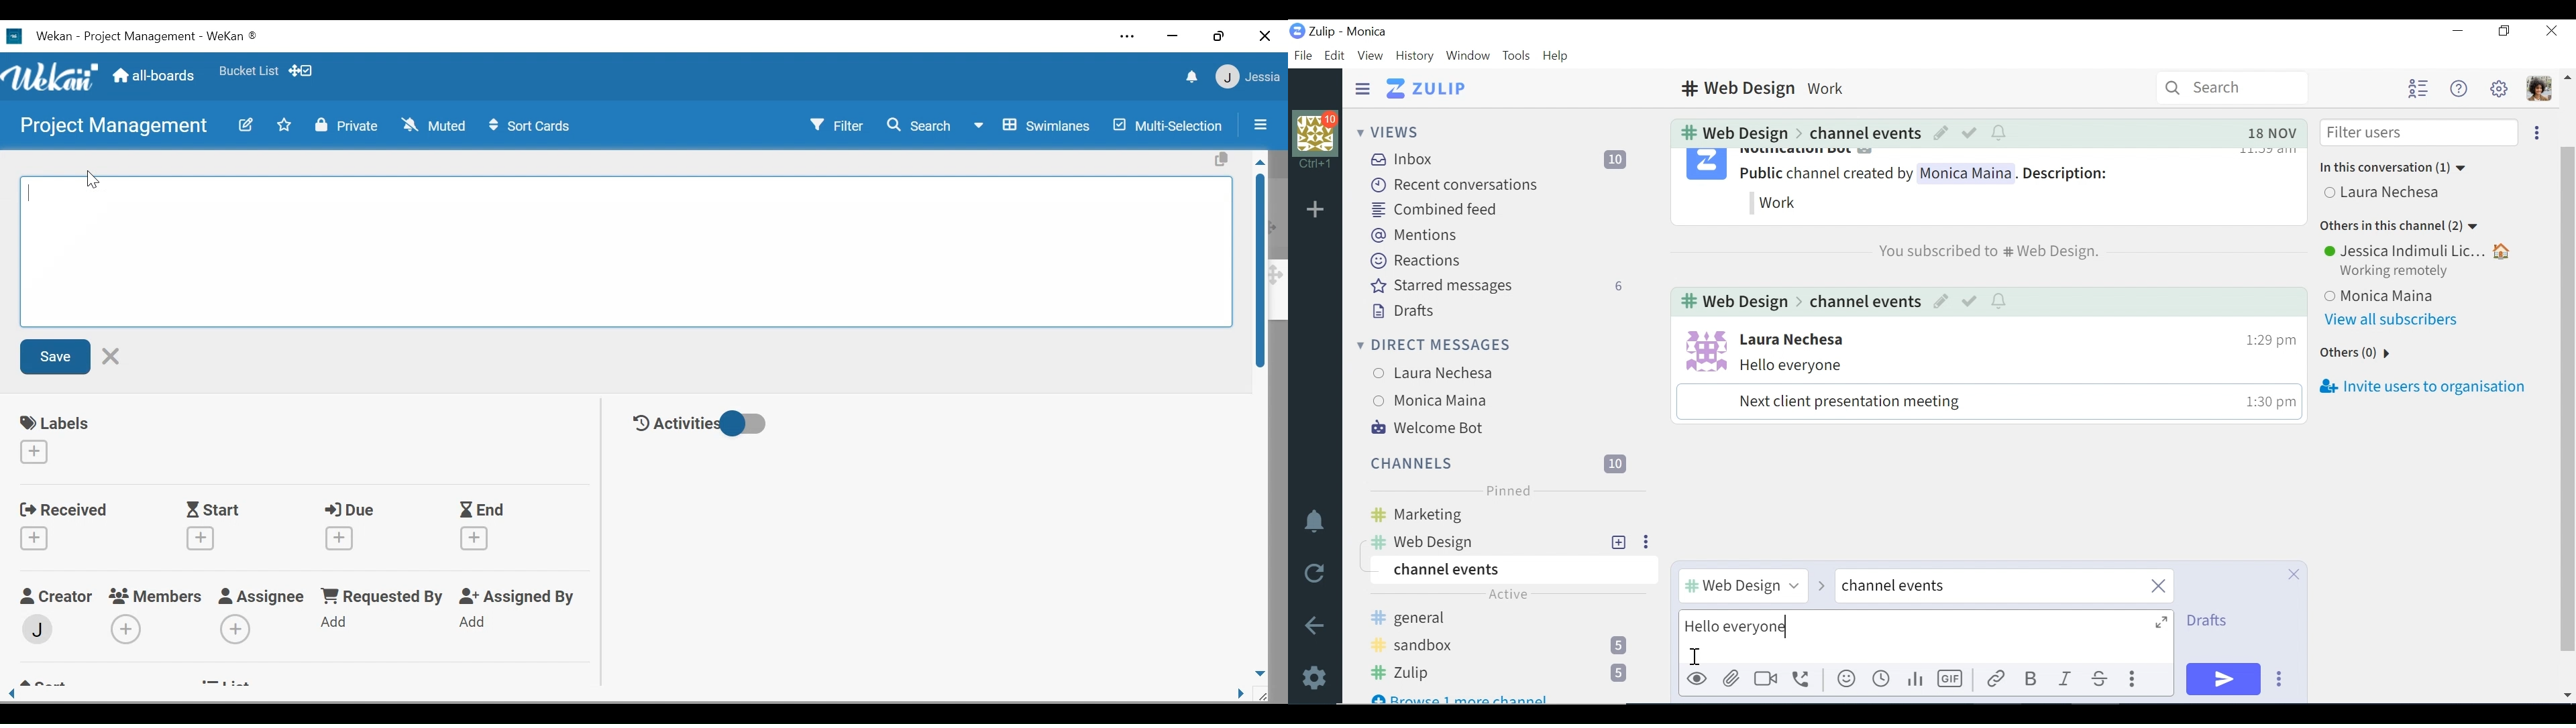 Image resolution: width=2576 pixels, height=728 pixels. What do you see at coordinates (1882, 680) in the screenshot?
I see `Add global time` at bounding box center [1882, 680].